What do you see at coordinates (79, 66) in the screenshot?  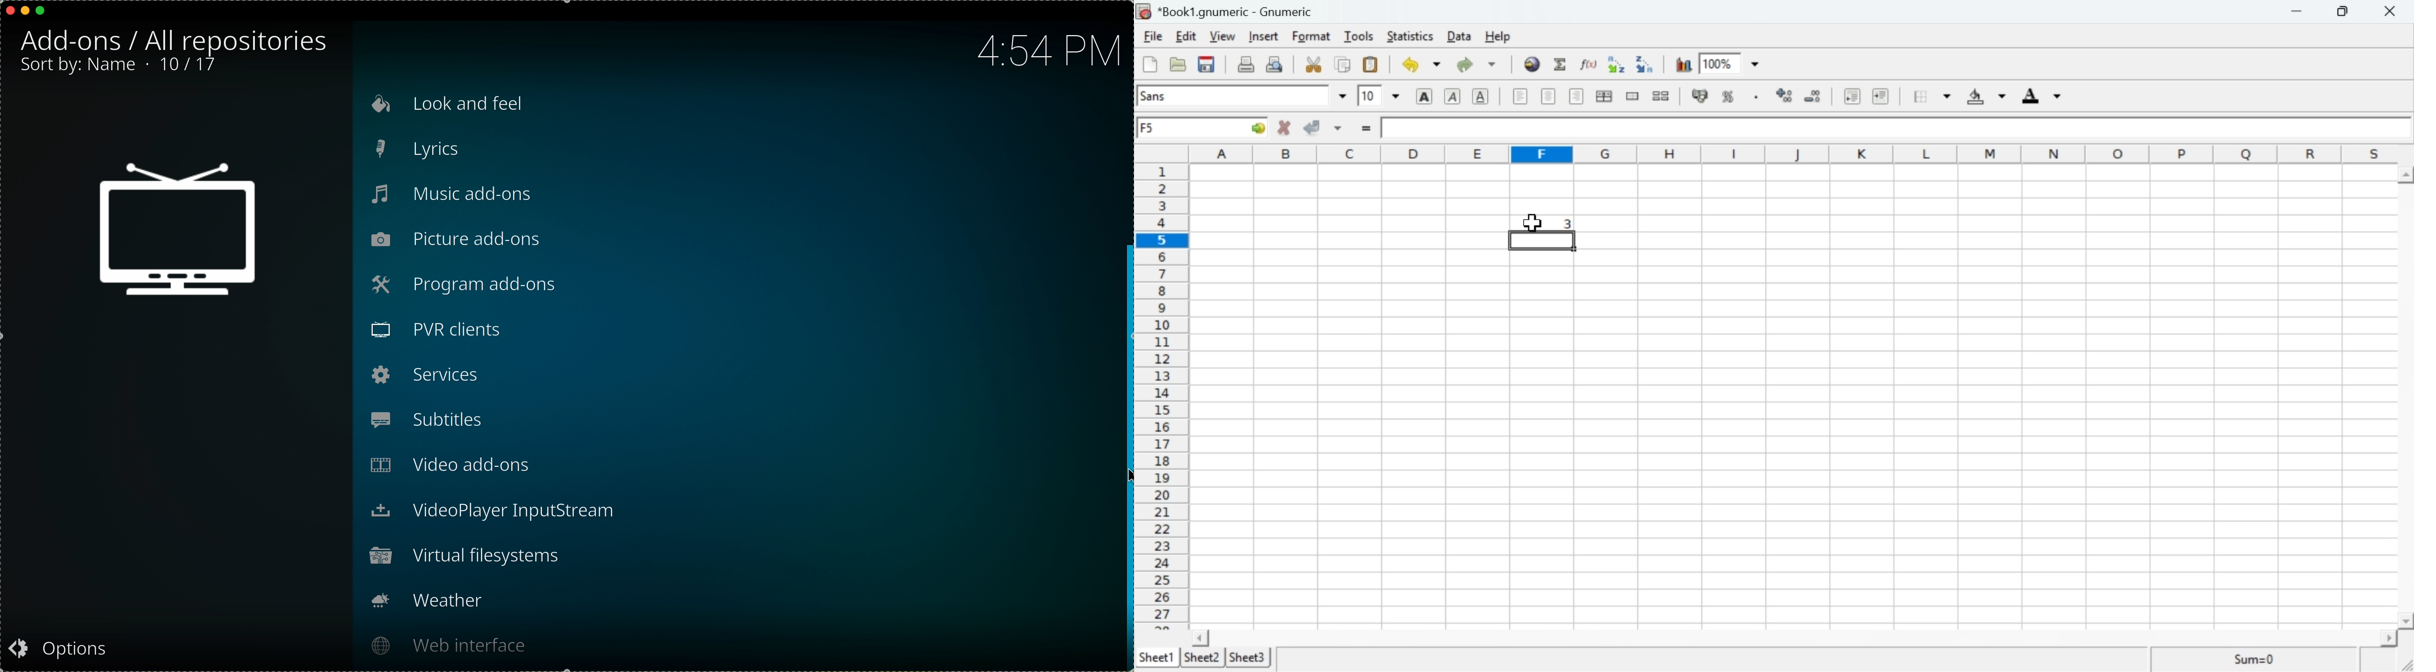 I see `sort by: name` at bounding box center [79, 66].